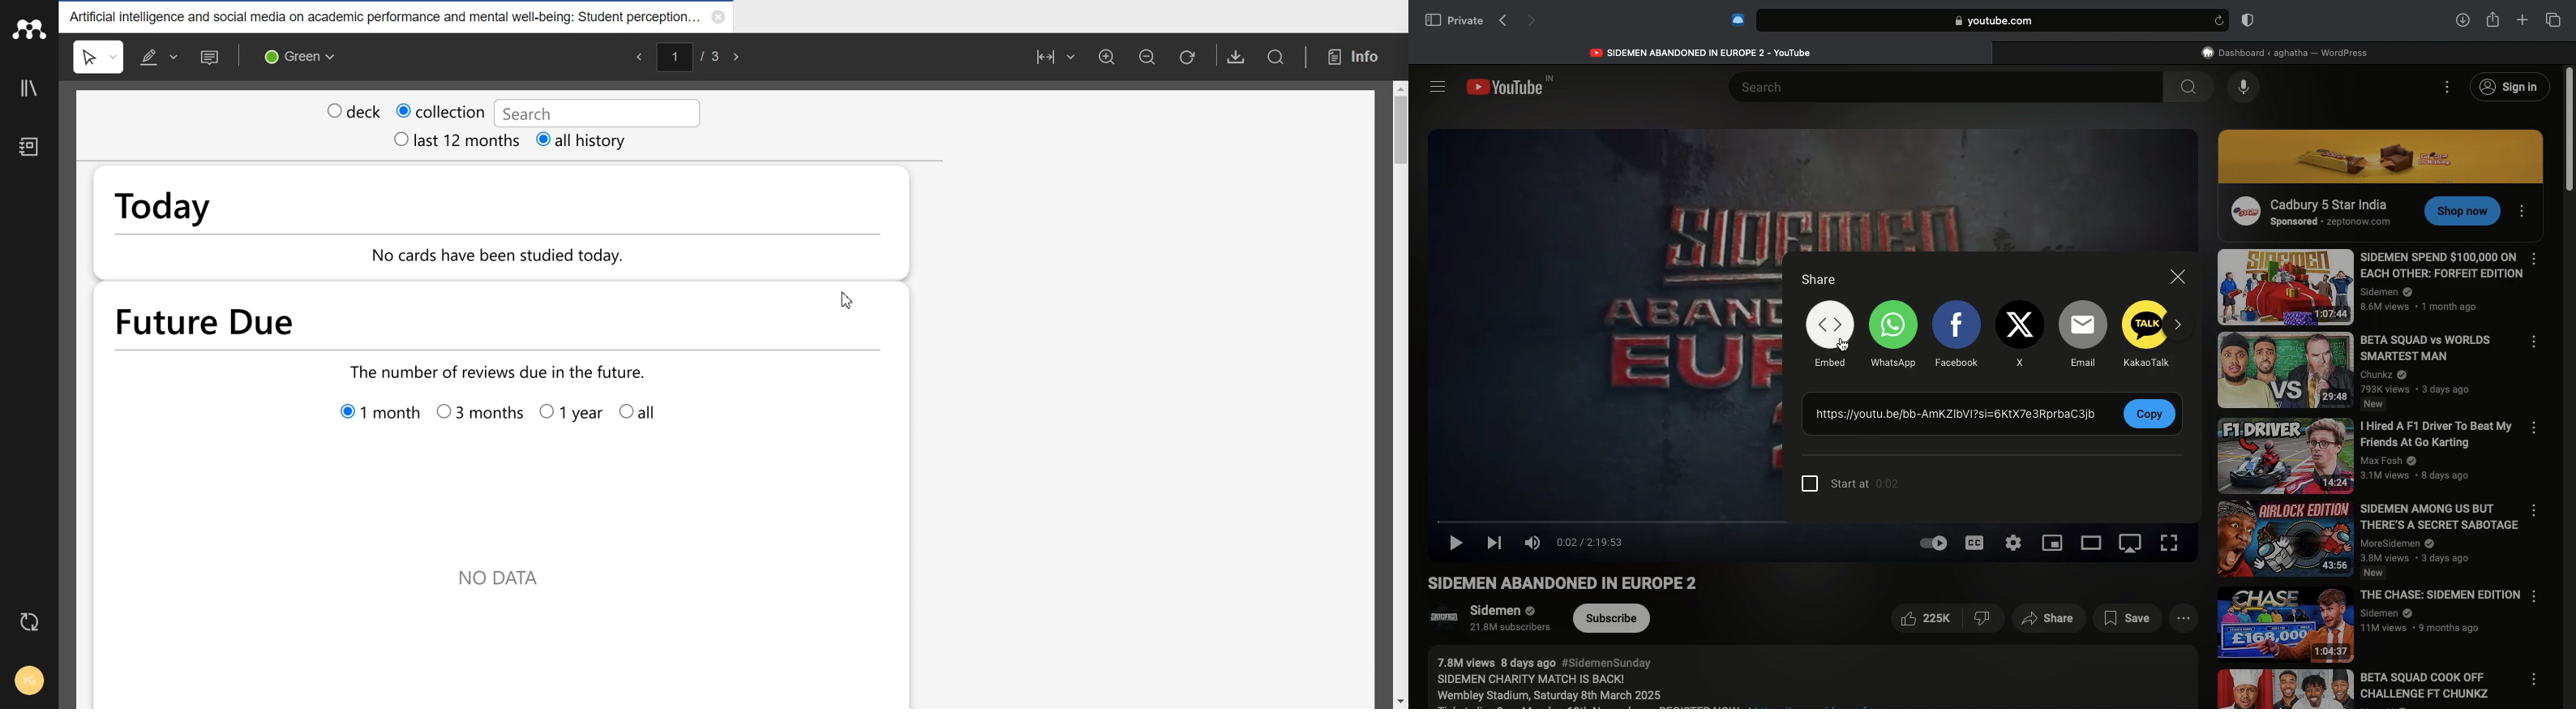  What do you see at coordinates (1977, 20) in the screenshot?
I see `Search bar` at bounding box center [1977, 20].